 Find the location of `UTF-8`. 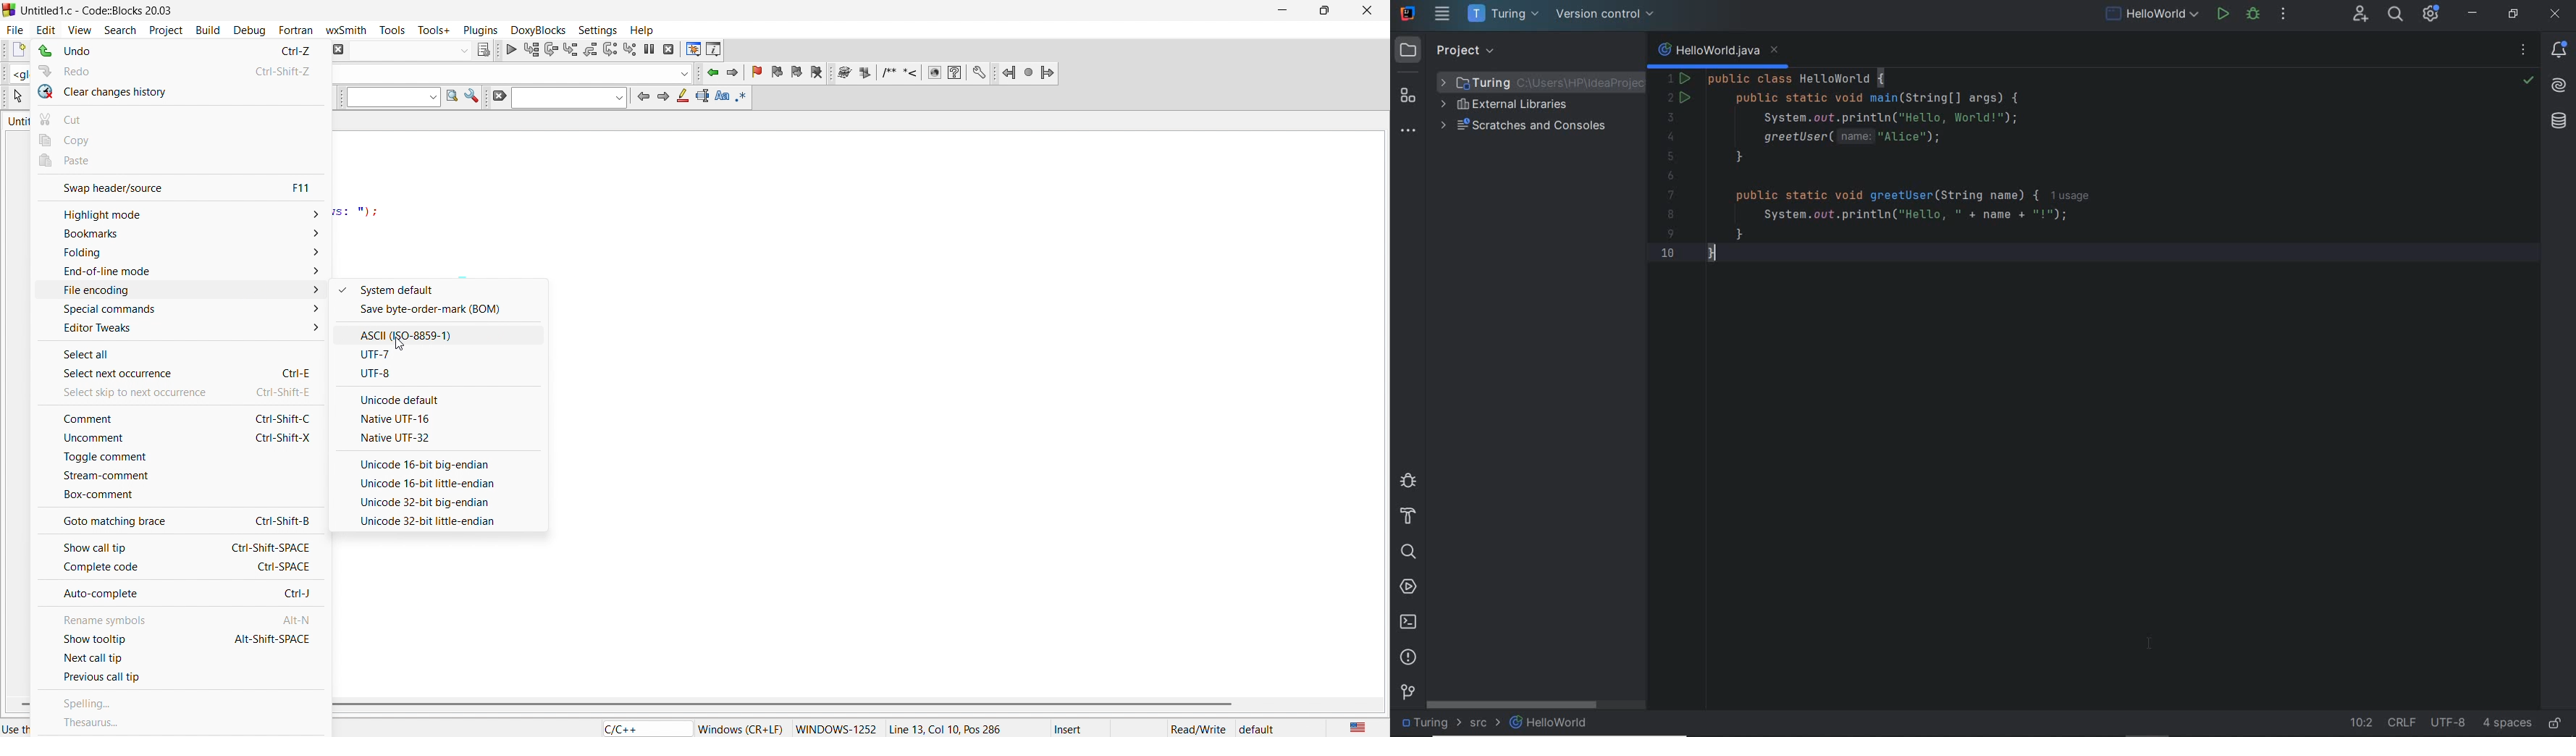

UTF-8 is located at coordinates (437, 374).